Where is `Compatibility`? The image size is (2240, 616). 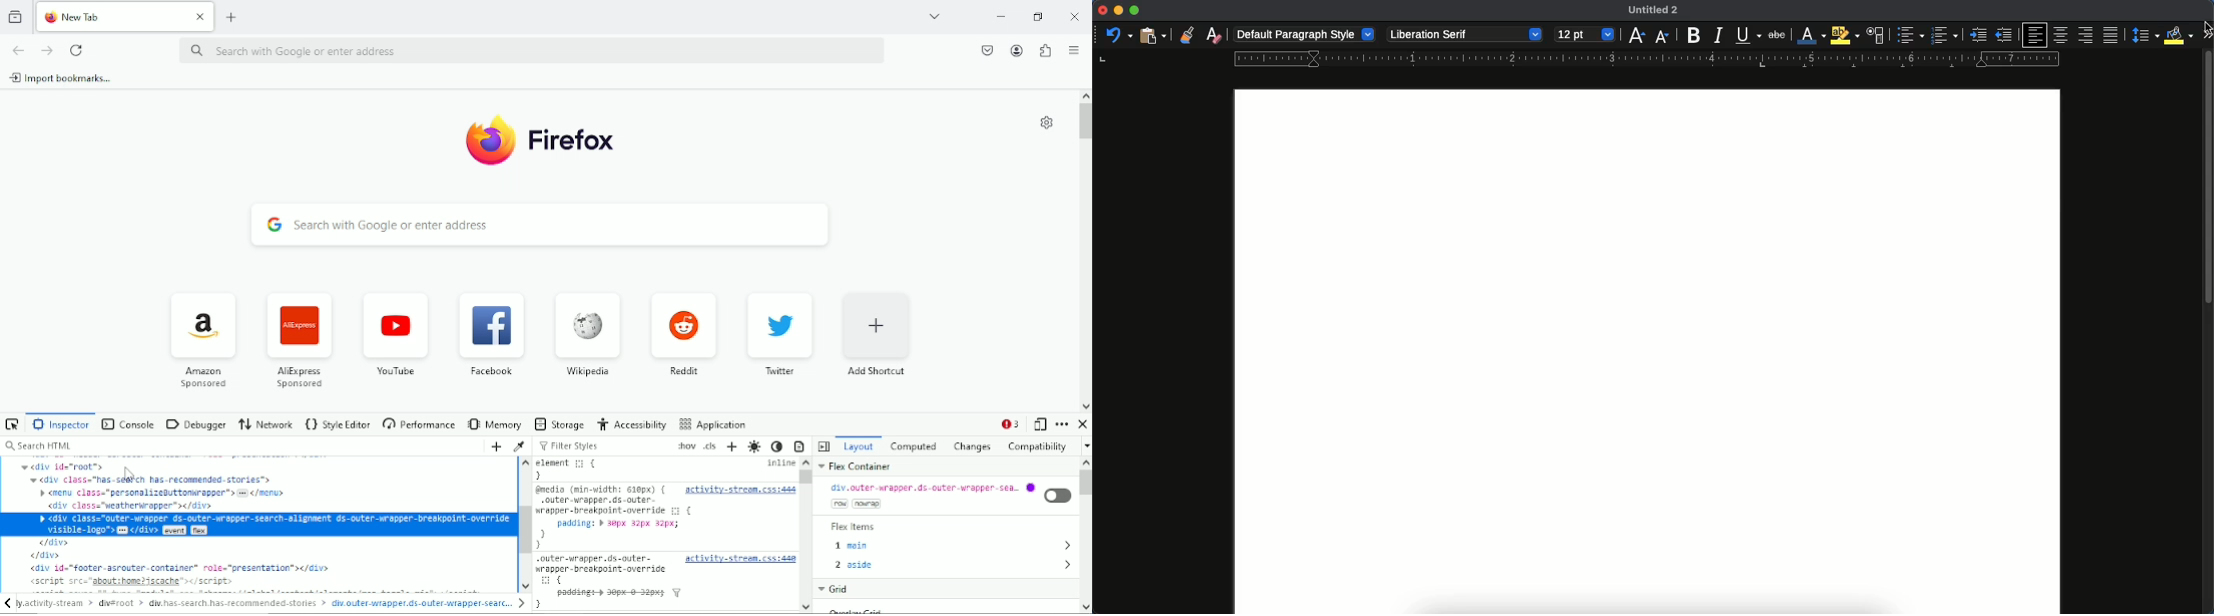
Compatibility is located at coordinates (1037, 447).